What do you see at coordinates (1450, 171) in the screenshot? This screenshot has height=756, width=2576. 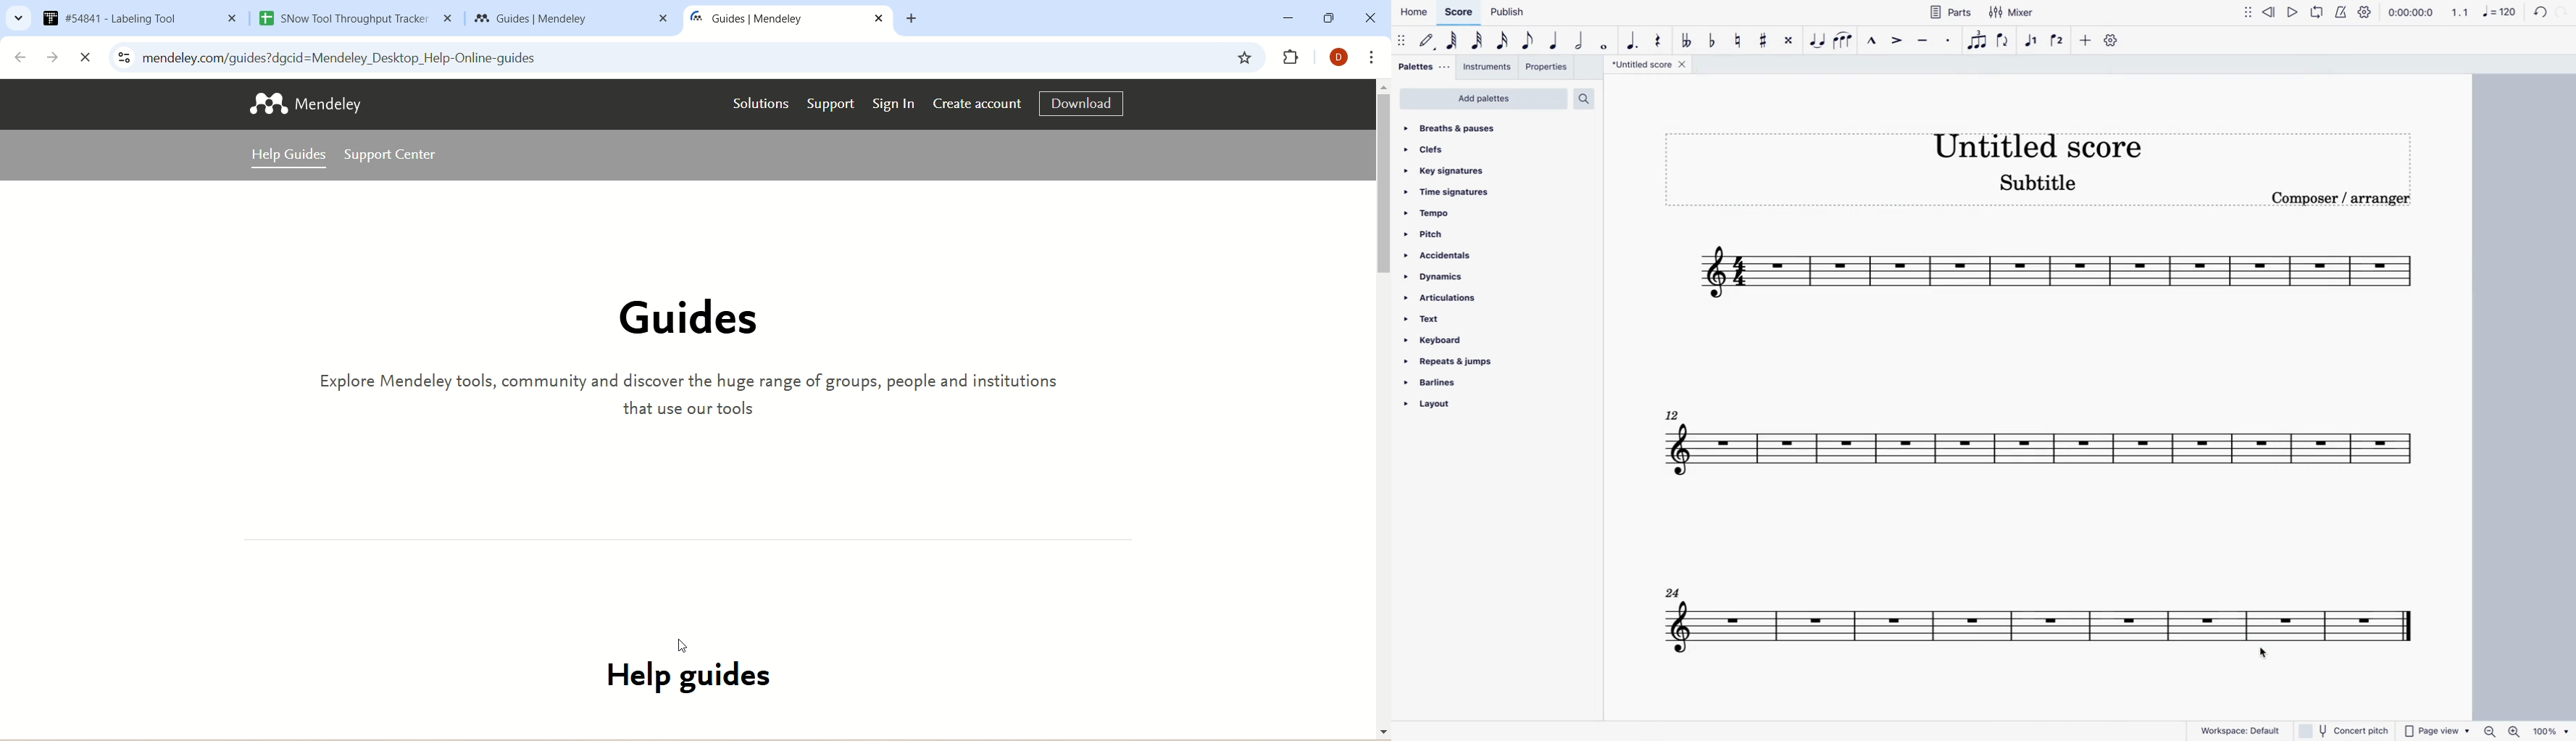 I see `key signatures` at bounding box center [1450, 171].